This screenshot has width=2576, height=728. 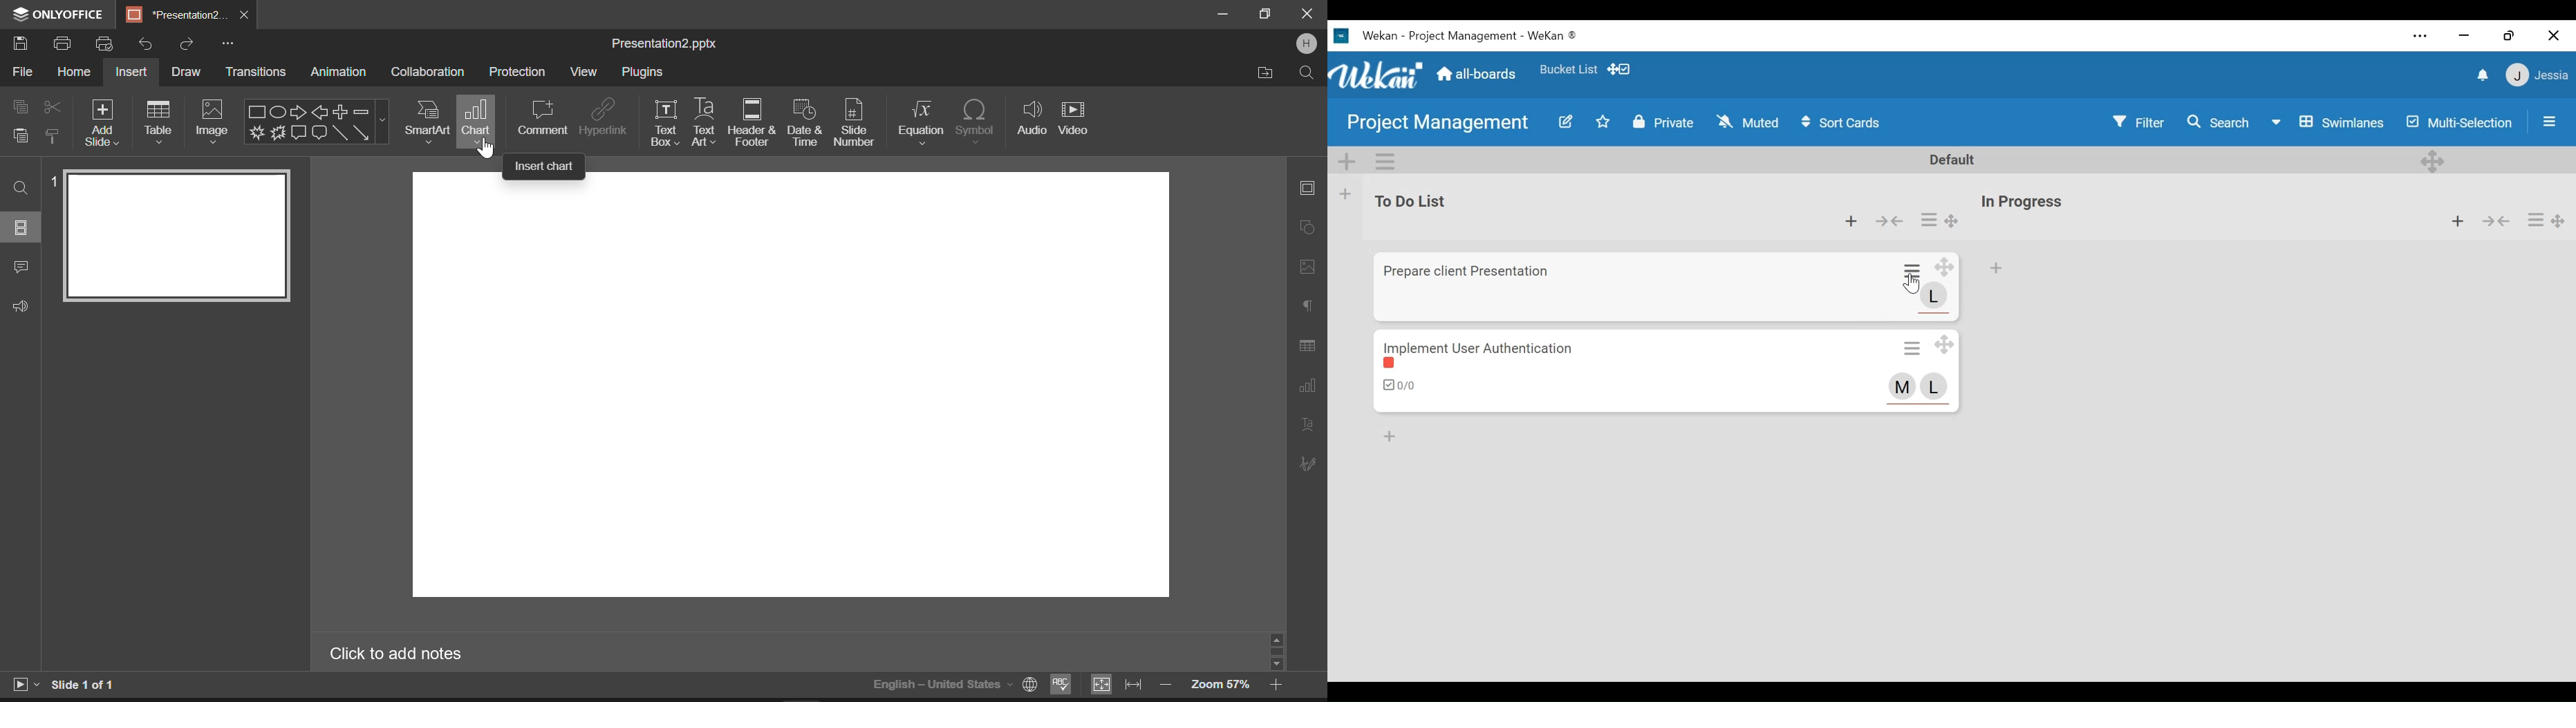 What do you see at coordinates (921, 123) in the screenshot?
I see `Equation` at bounding box center [921, 123].